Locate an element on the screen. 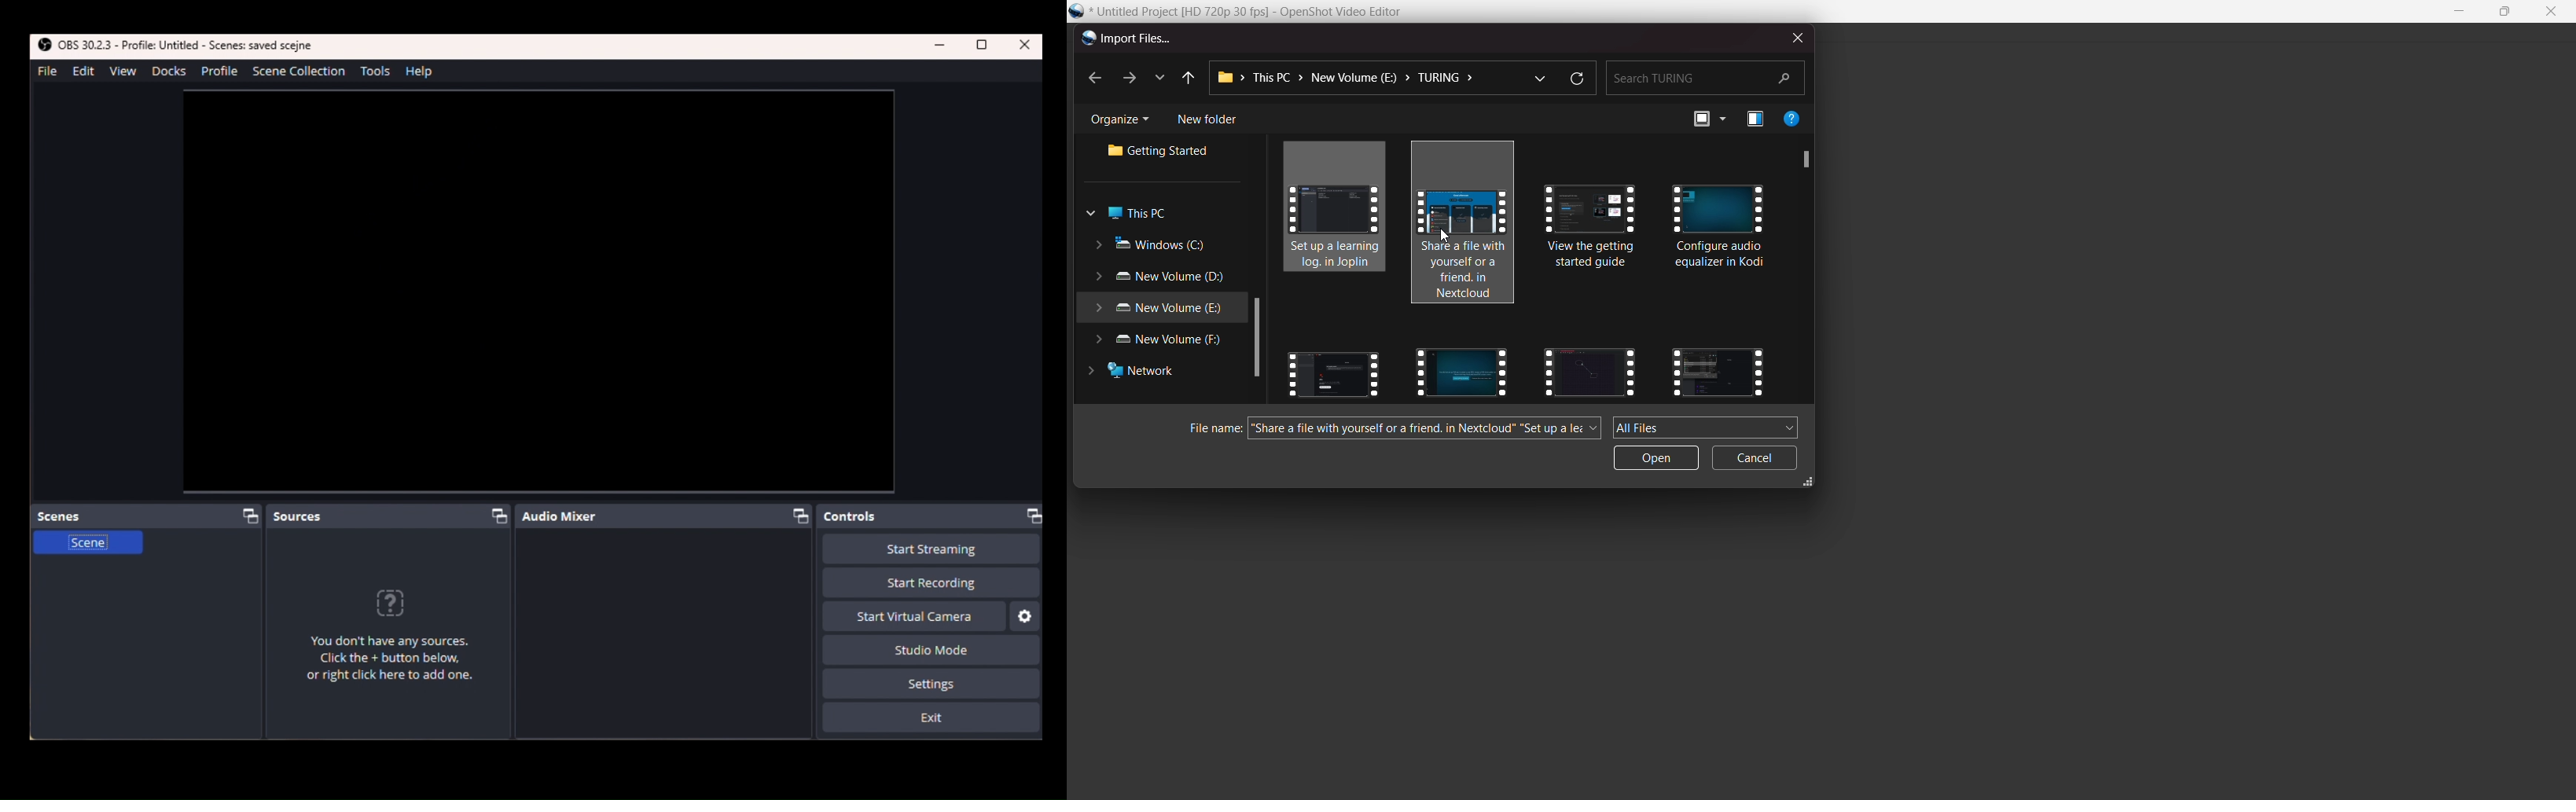 This screenshot has width=2576, height=812. file name is located at coordinates (1207, 429).